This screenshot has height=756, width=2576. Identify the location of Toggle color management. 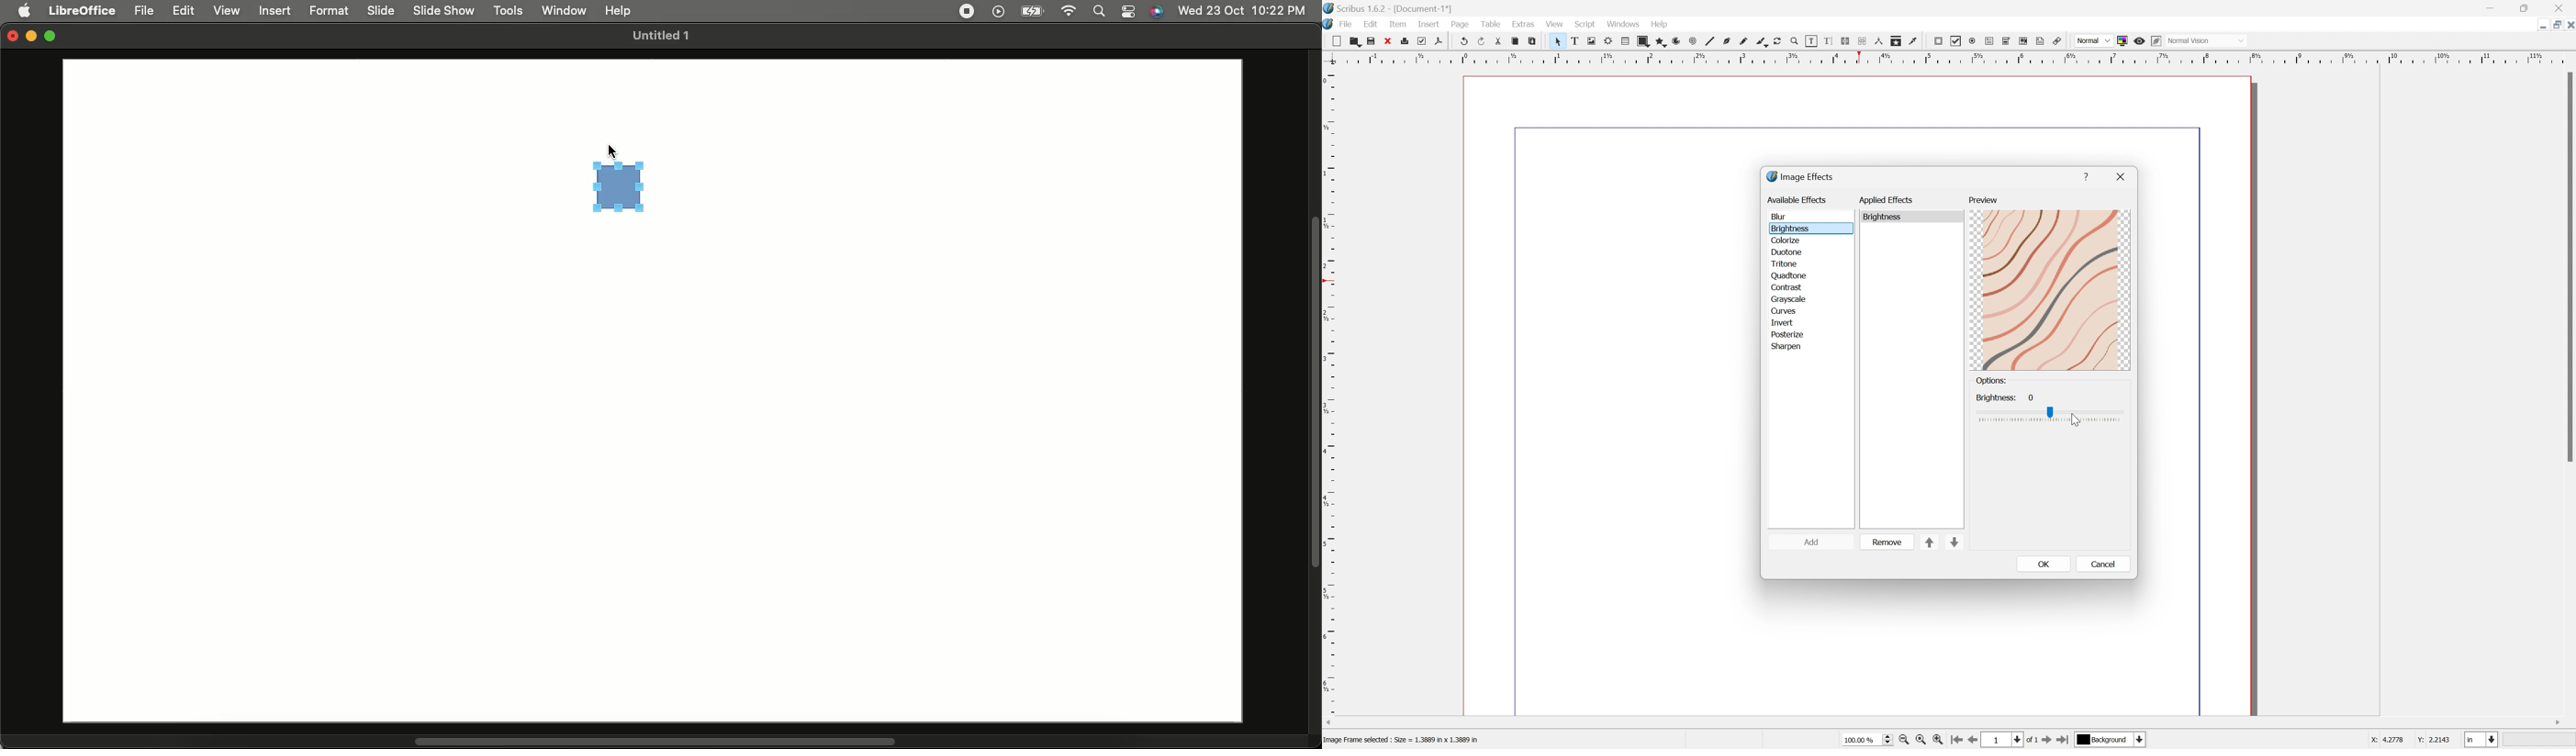
(2123, 40).